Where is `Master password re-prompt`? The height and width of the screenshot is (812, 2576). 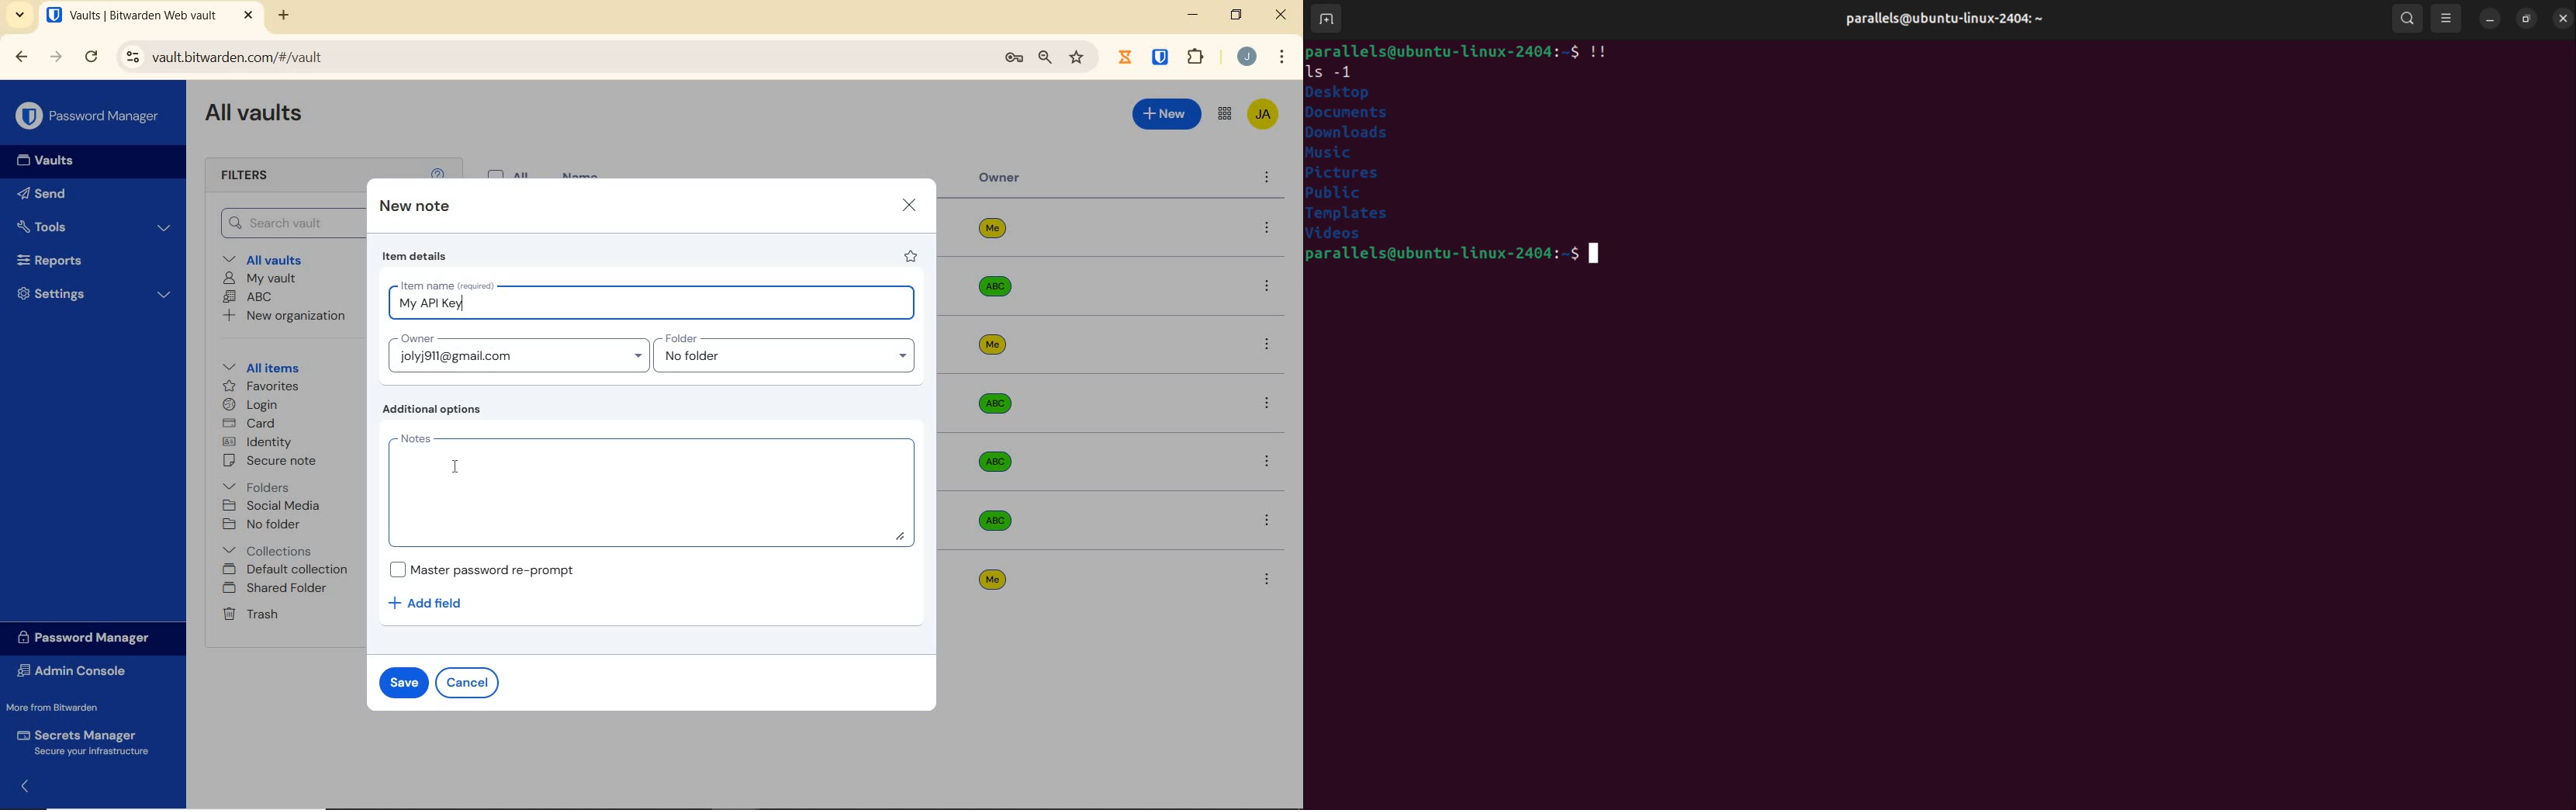 Master password re-prompt is located at coordinates (482, 569).